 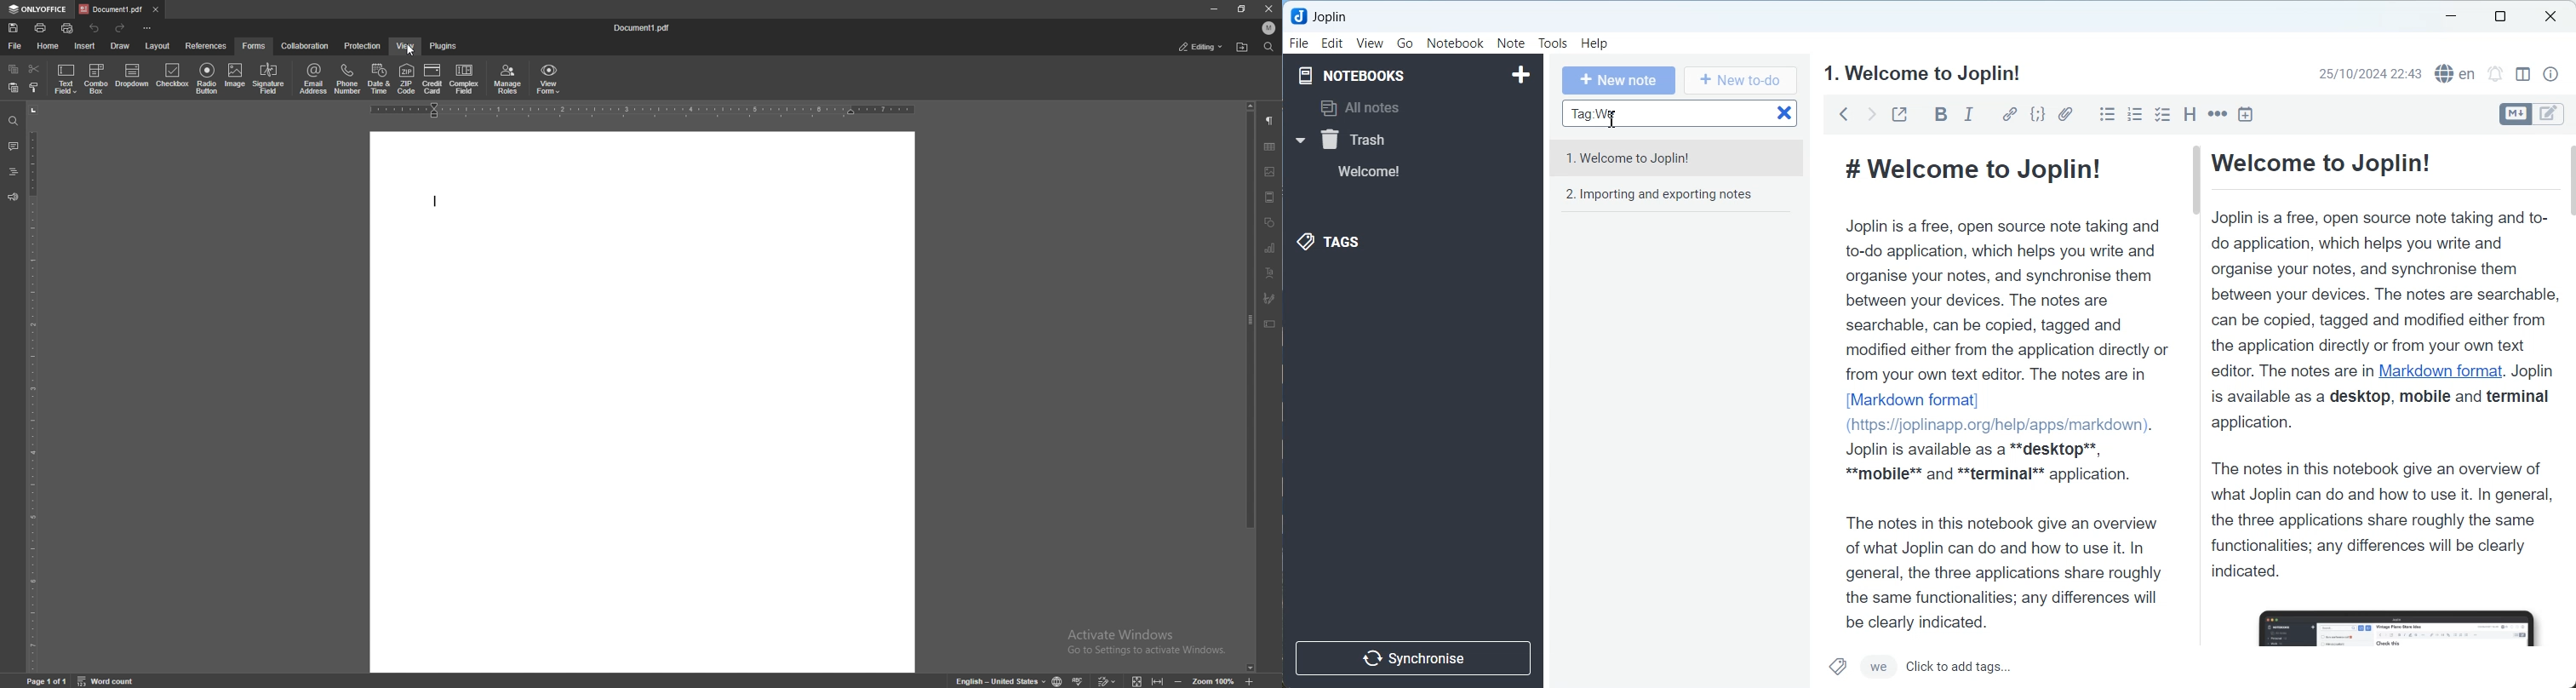 What do you see at coordinates (1405, 43) in the screenshot?
I see `Go` at bounding box center [1405, 43].